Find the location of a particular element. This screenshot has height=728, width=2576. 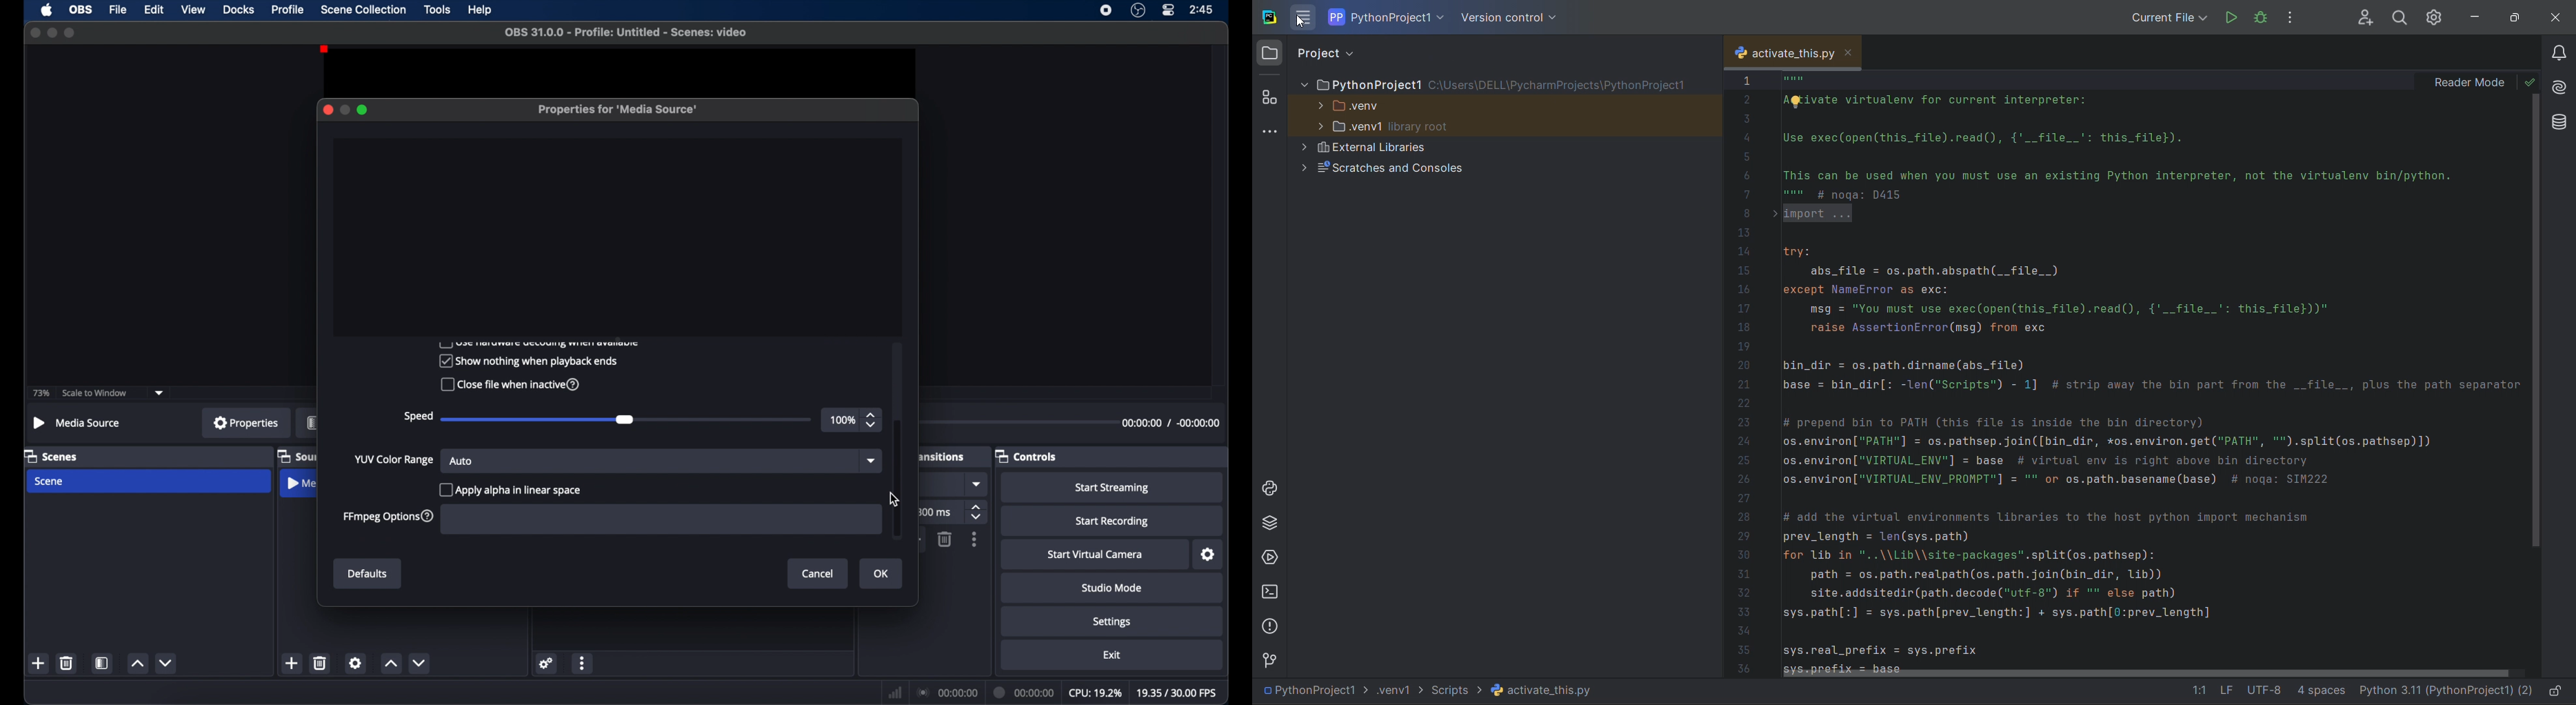

view is located at coordinates (193, 9).